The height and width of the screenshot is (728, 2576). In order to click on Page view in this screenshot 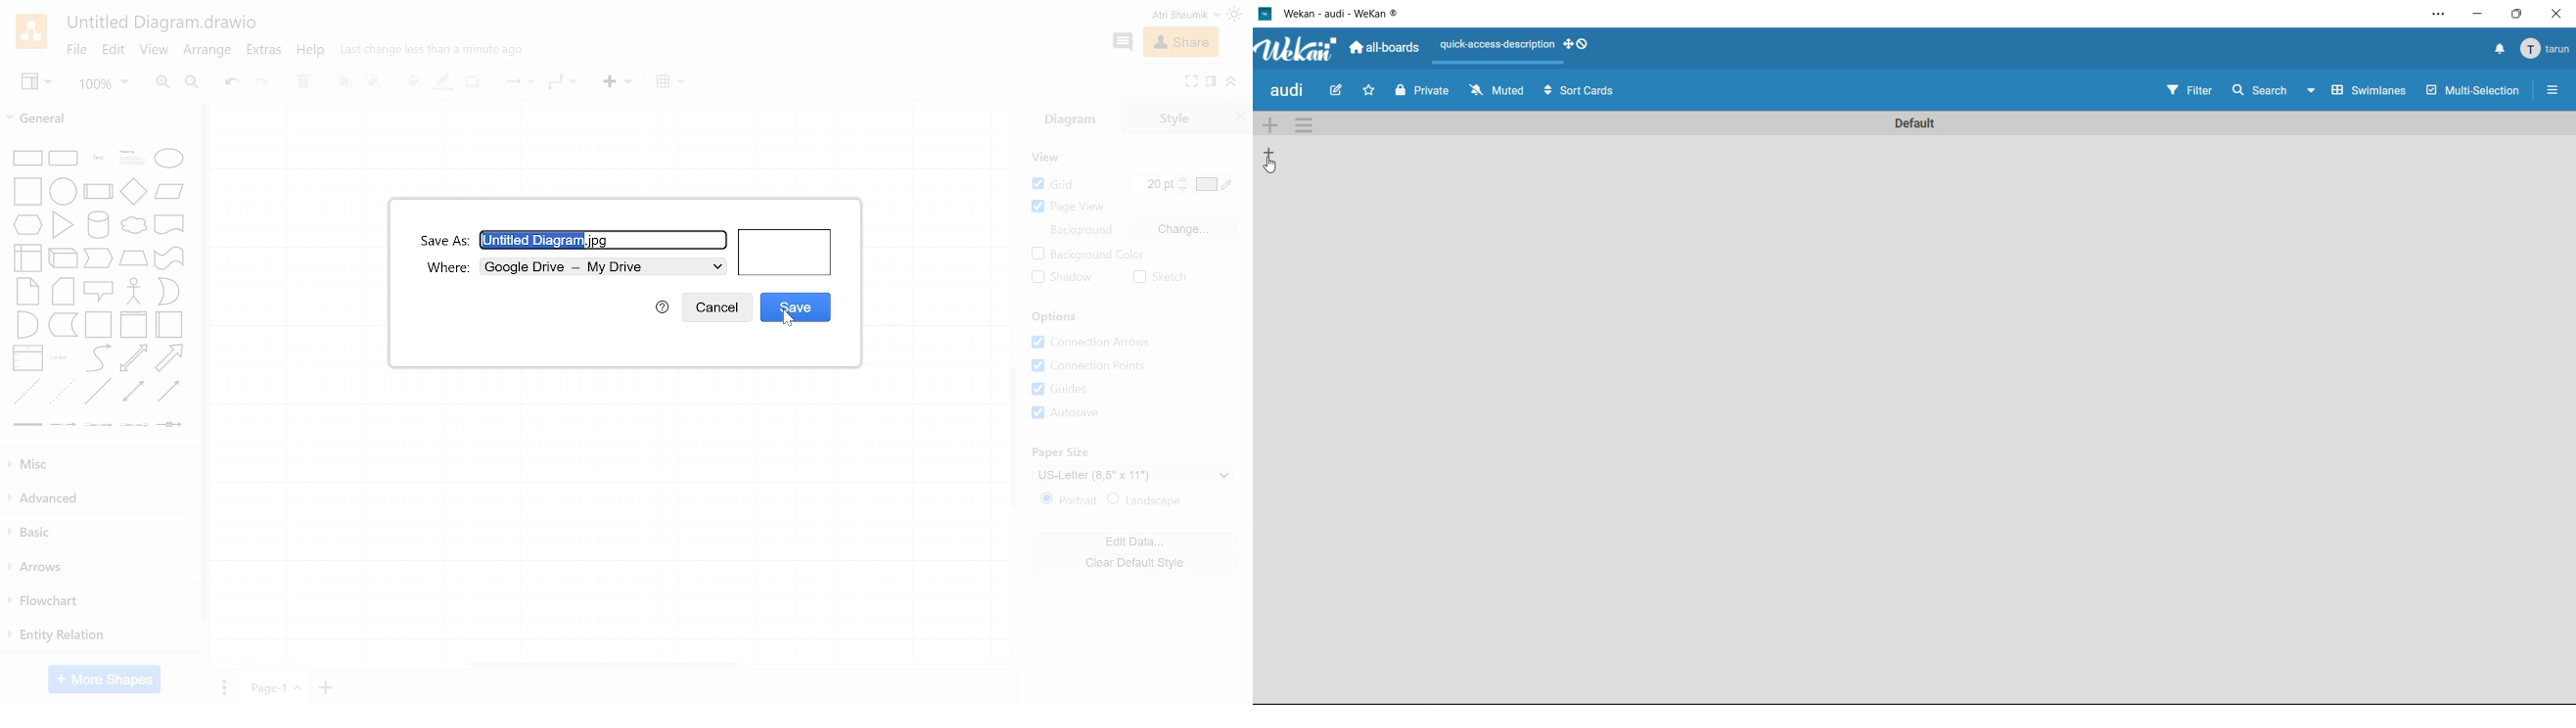, I will do `click(1068, 207)`.